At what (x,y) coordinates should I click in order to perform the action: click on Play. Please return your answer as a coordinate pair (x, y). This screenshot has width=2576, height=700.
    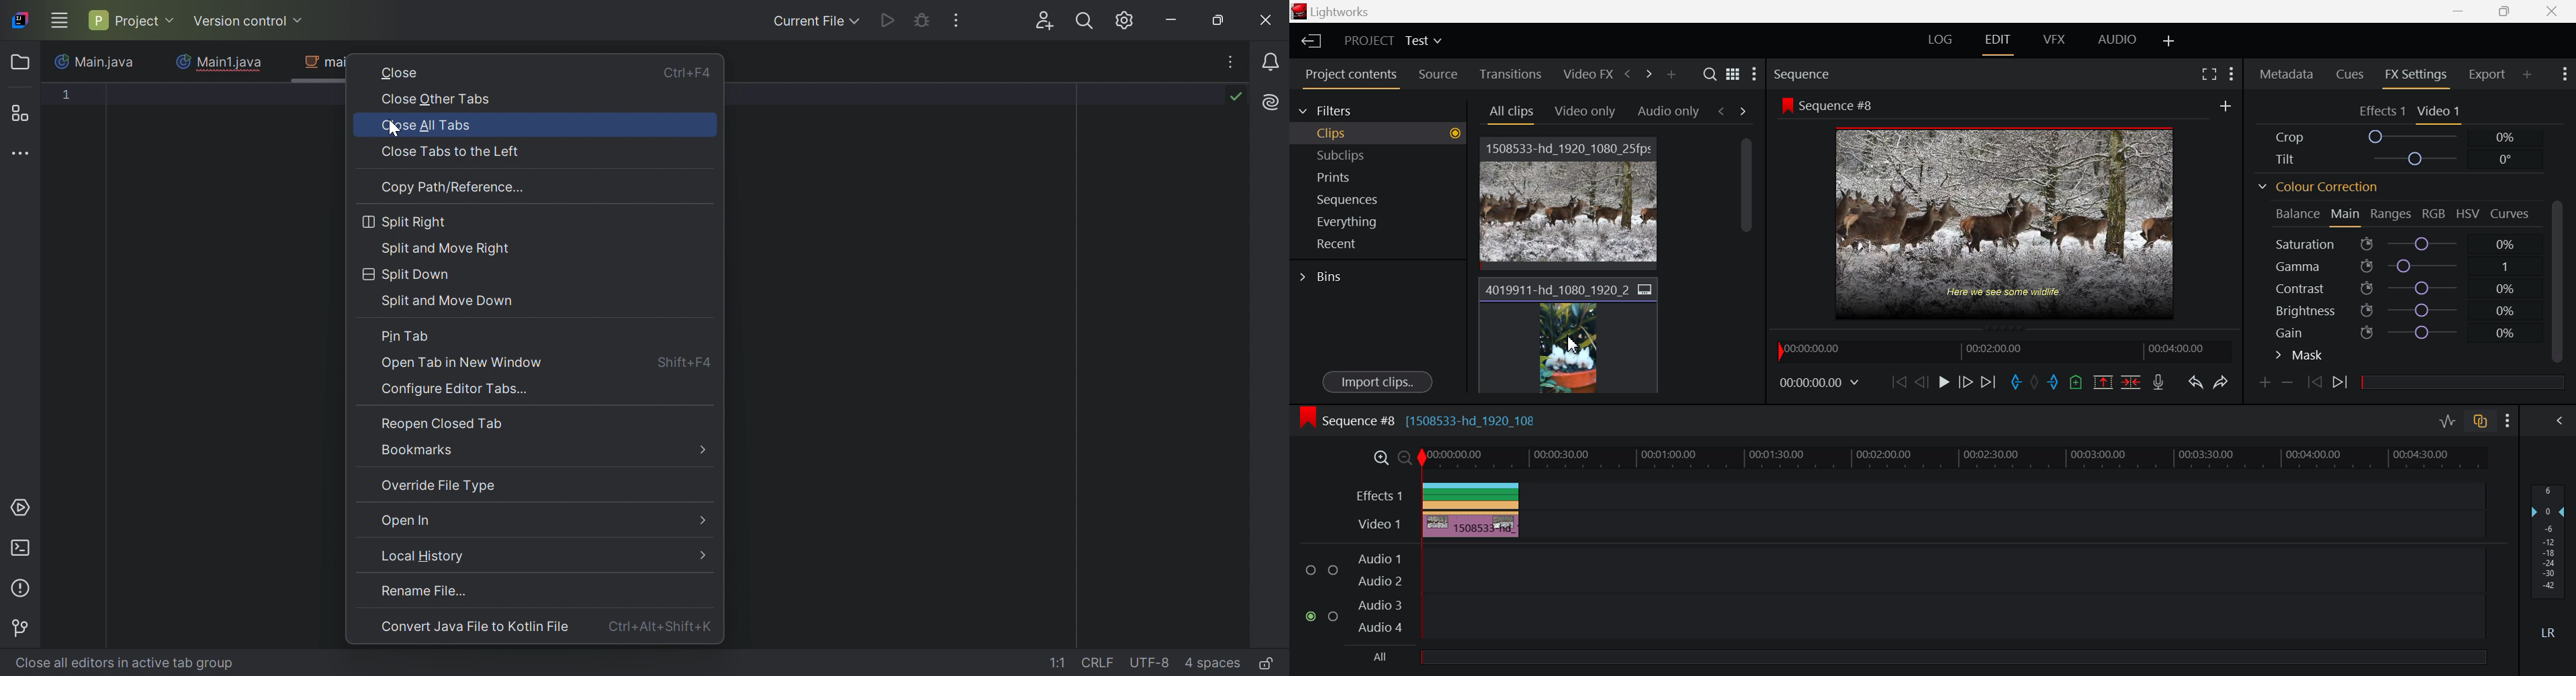
    Looking at the image, I should click on (1944, 384).